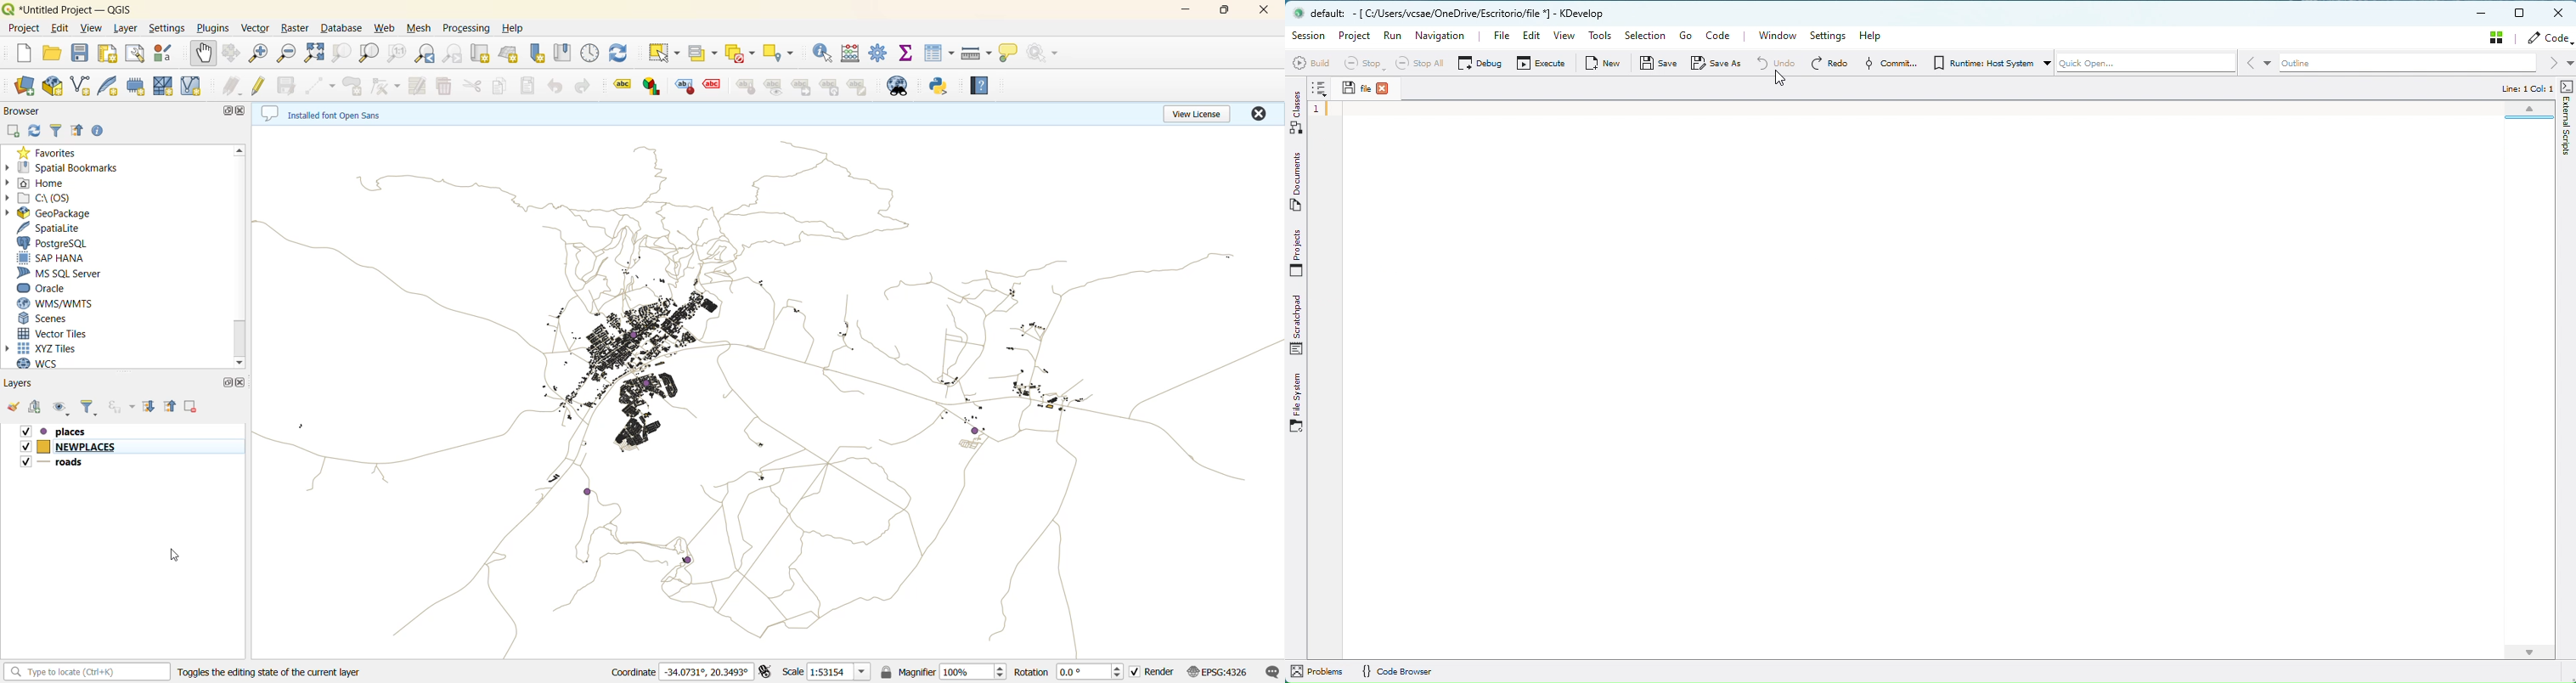 The image size is (2576, 700). What do you see at coordinates (49, 288) in the screenshot?
I see `oracle` at bounding box center [49, 288].